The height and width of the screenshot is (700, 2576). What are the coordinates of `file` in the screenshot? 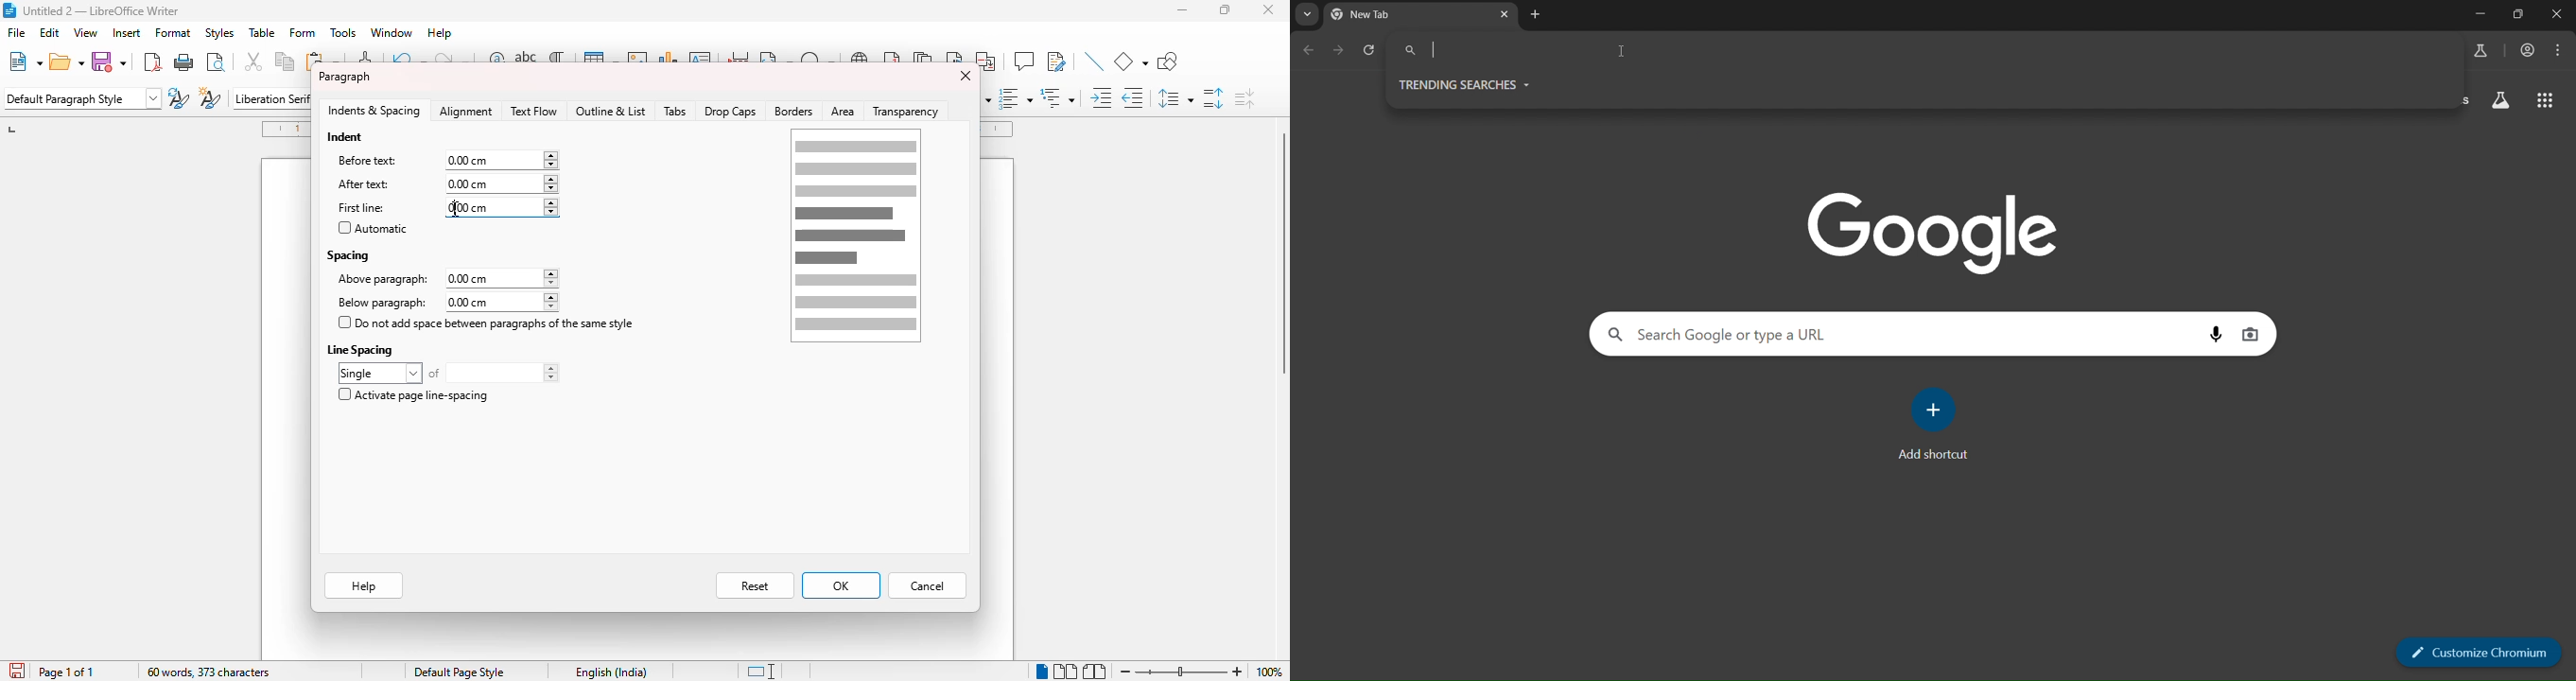 It's located at (16, 32).